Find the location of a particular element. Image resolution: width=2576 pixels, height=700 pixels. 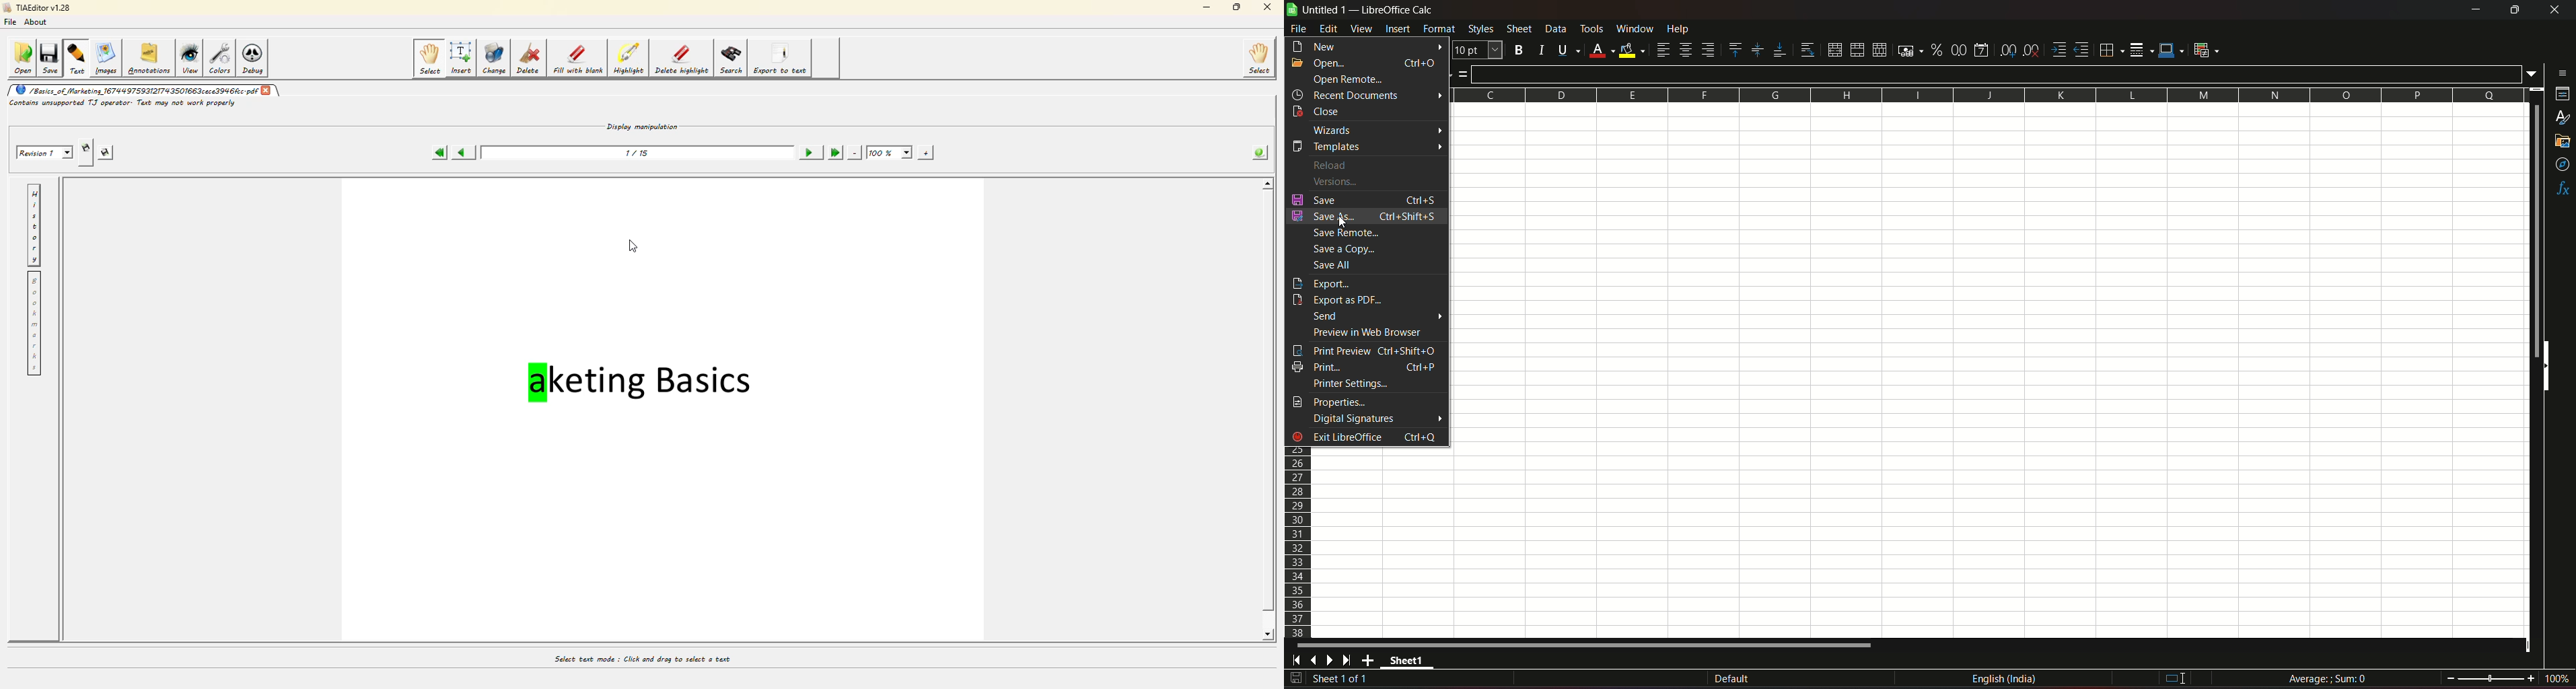

vertical scroll bar is located at coordinates (2537, 231).